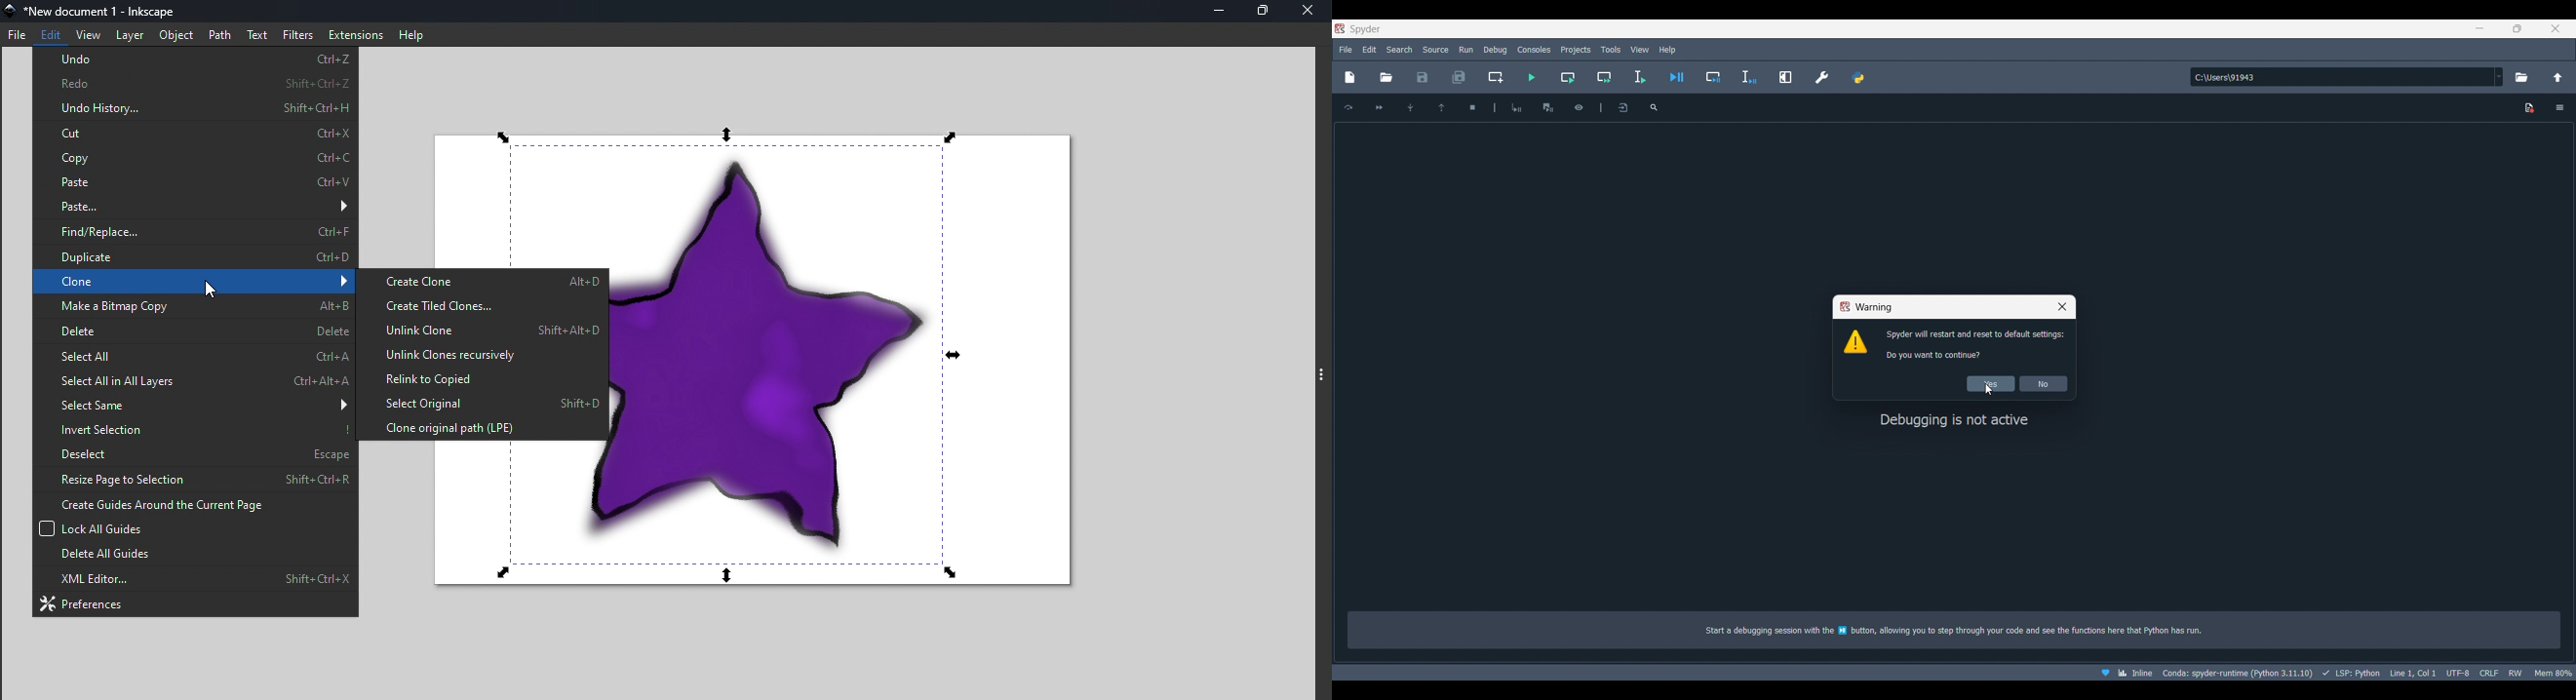 The height and width of the screenshot is (700, 2576). Describe the element at coordinates (2516, 673) in the screenshot. I see `RW` at that location.